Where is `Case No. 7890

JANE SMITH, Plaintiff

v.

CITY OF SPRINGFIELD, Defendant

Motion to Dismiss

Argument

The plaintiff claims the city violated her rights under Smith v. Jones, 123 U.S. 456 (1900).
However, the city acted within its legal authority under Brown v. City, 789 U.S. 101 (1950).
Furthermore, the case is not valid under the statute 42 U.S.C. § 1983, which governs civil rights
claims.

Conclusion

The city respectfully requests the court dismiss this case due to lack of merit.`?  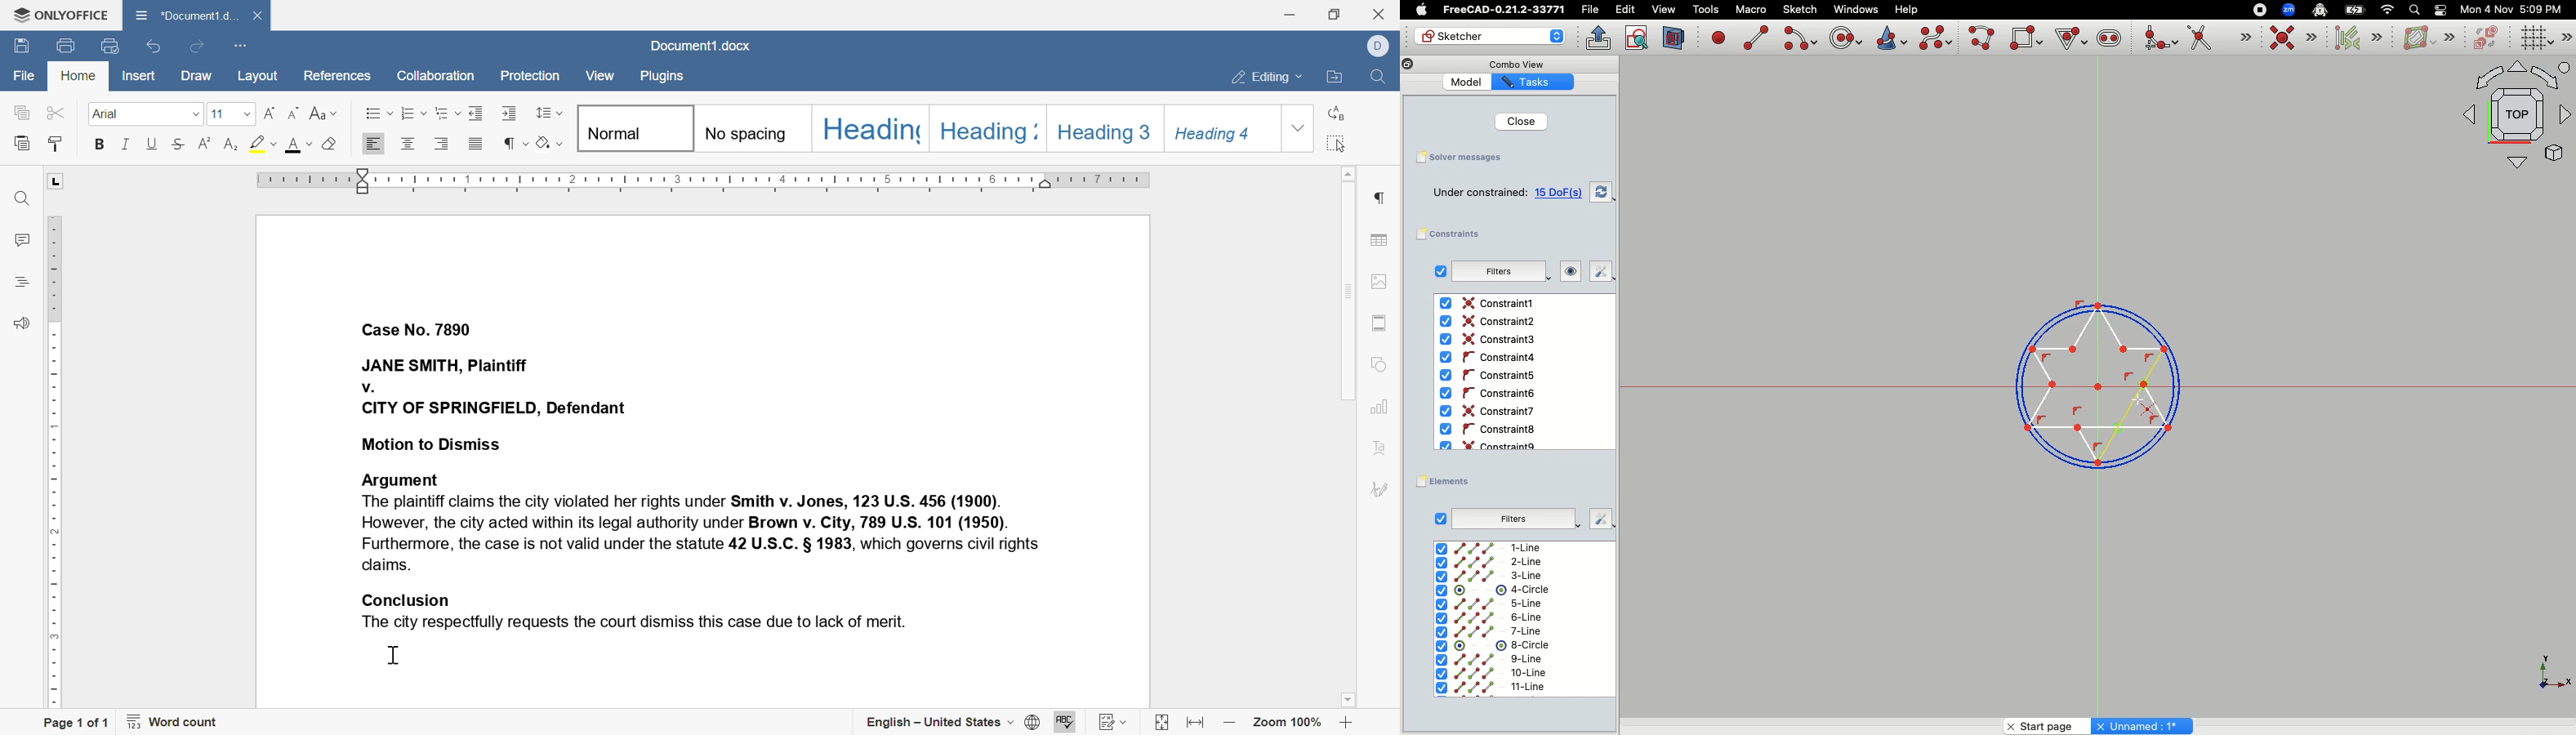
Case No. 7890

JANE SMITH, Plaintiff

v.

CITY OF SPRINGFIELD, Defendant

Motion to Dismiss

Argument

The plaintiff claims the city violated her rights under Smith v. Jones, 123 U.S. 456 (1900).
However, the city acted within its legal authority under Brown v. City, 789 U.S. 101 (1950).
Furthermore, the case is not valid under the statute 42 U.S.C. § 1983, which governs civil rights
claims.

Conclusion

The city respectfully requests the court dismiss this case due to lack of merit. is located at coordinates (702, 475).